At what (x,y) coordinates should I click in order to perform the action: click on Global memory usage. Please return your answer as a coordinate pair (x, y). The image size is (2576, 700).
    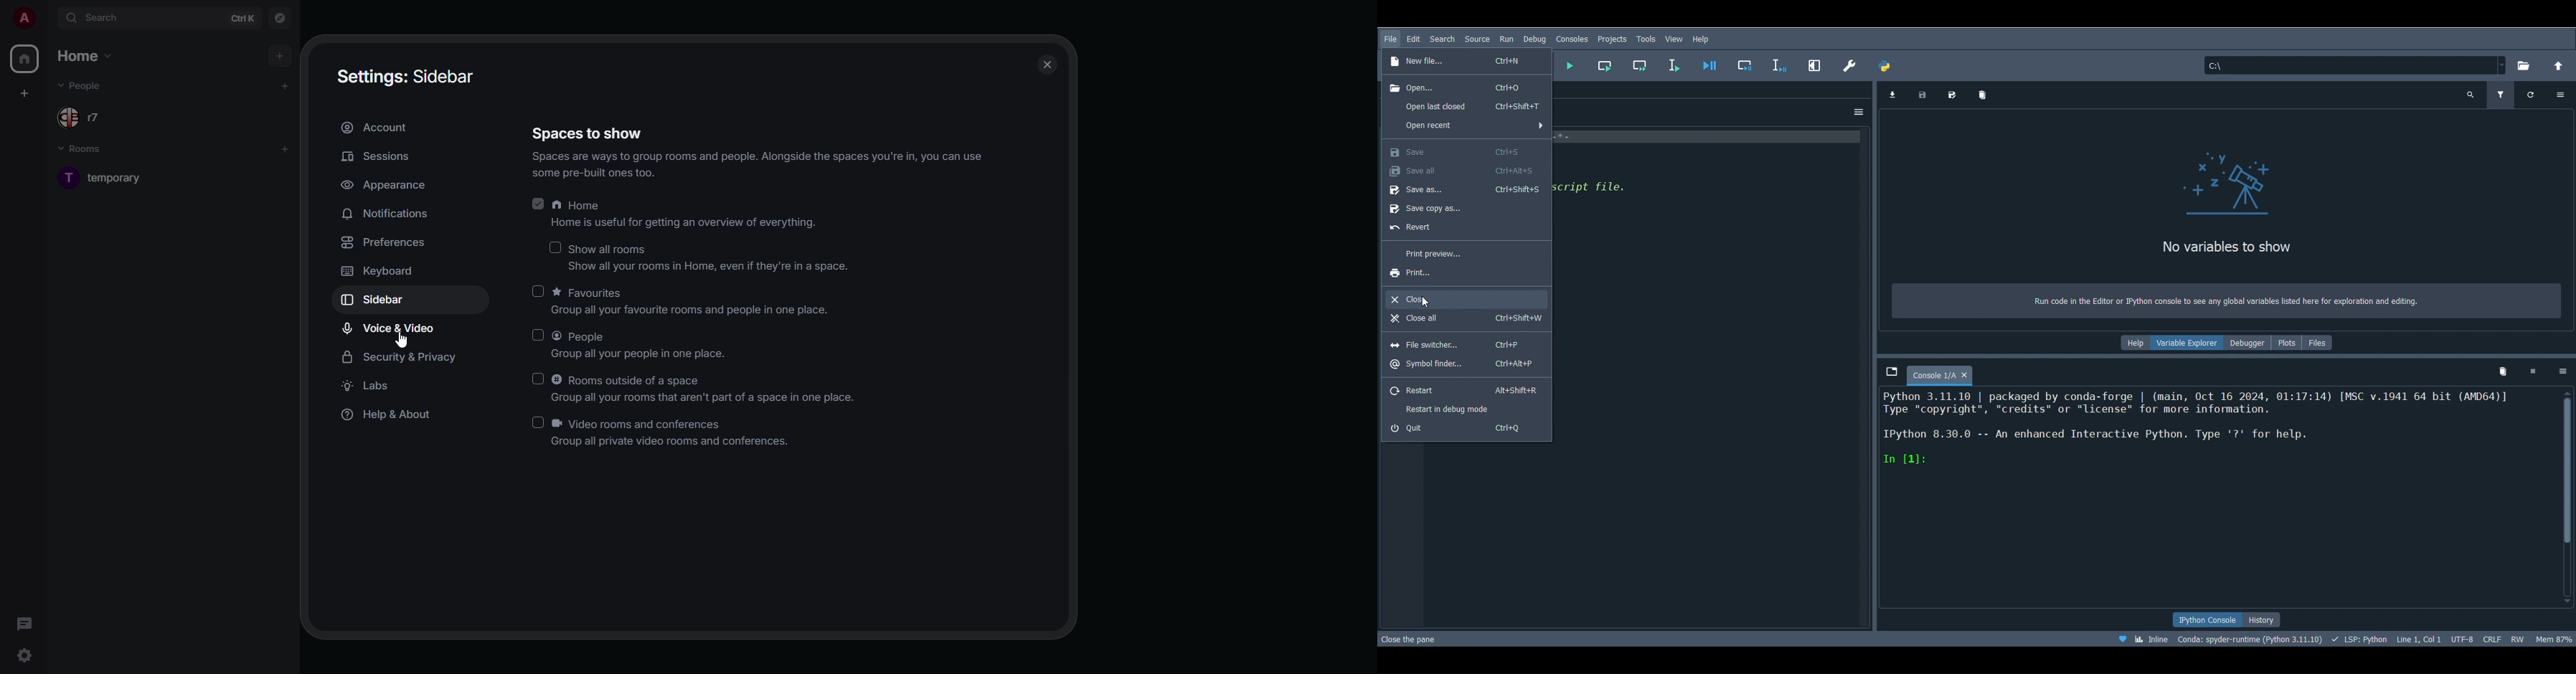
    Looking at the image, I should click on (2553, 639).